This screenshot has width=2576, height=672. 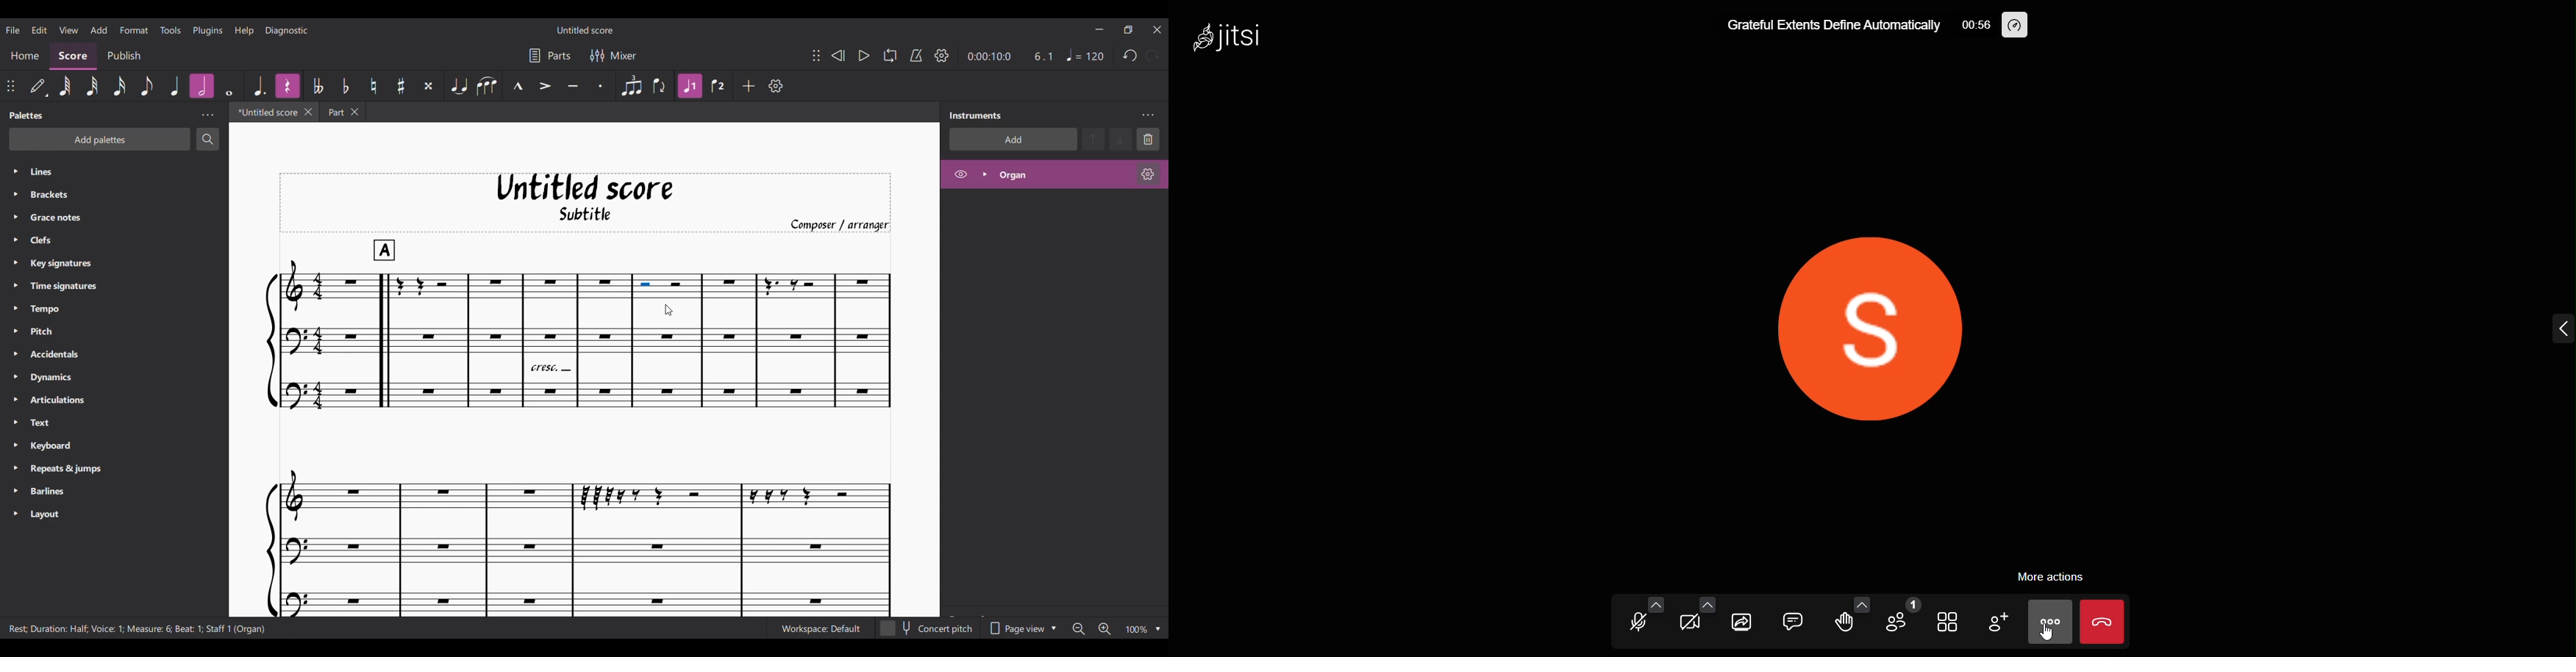 I want to click on expand, so click(x=2555, y=328).